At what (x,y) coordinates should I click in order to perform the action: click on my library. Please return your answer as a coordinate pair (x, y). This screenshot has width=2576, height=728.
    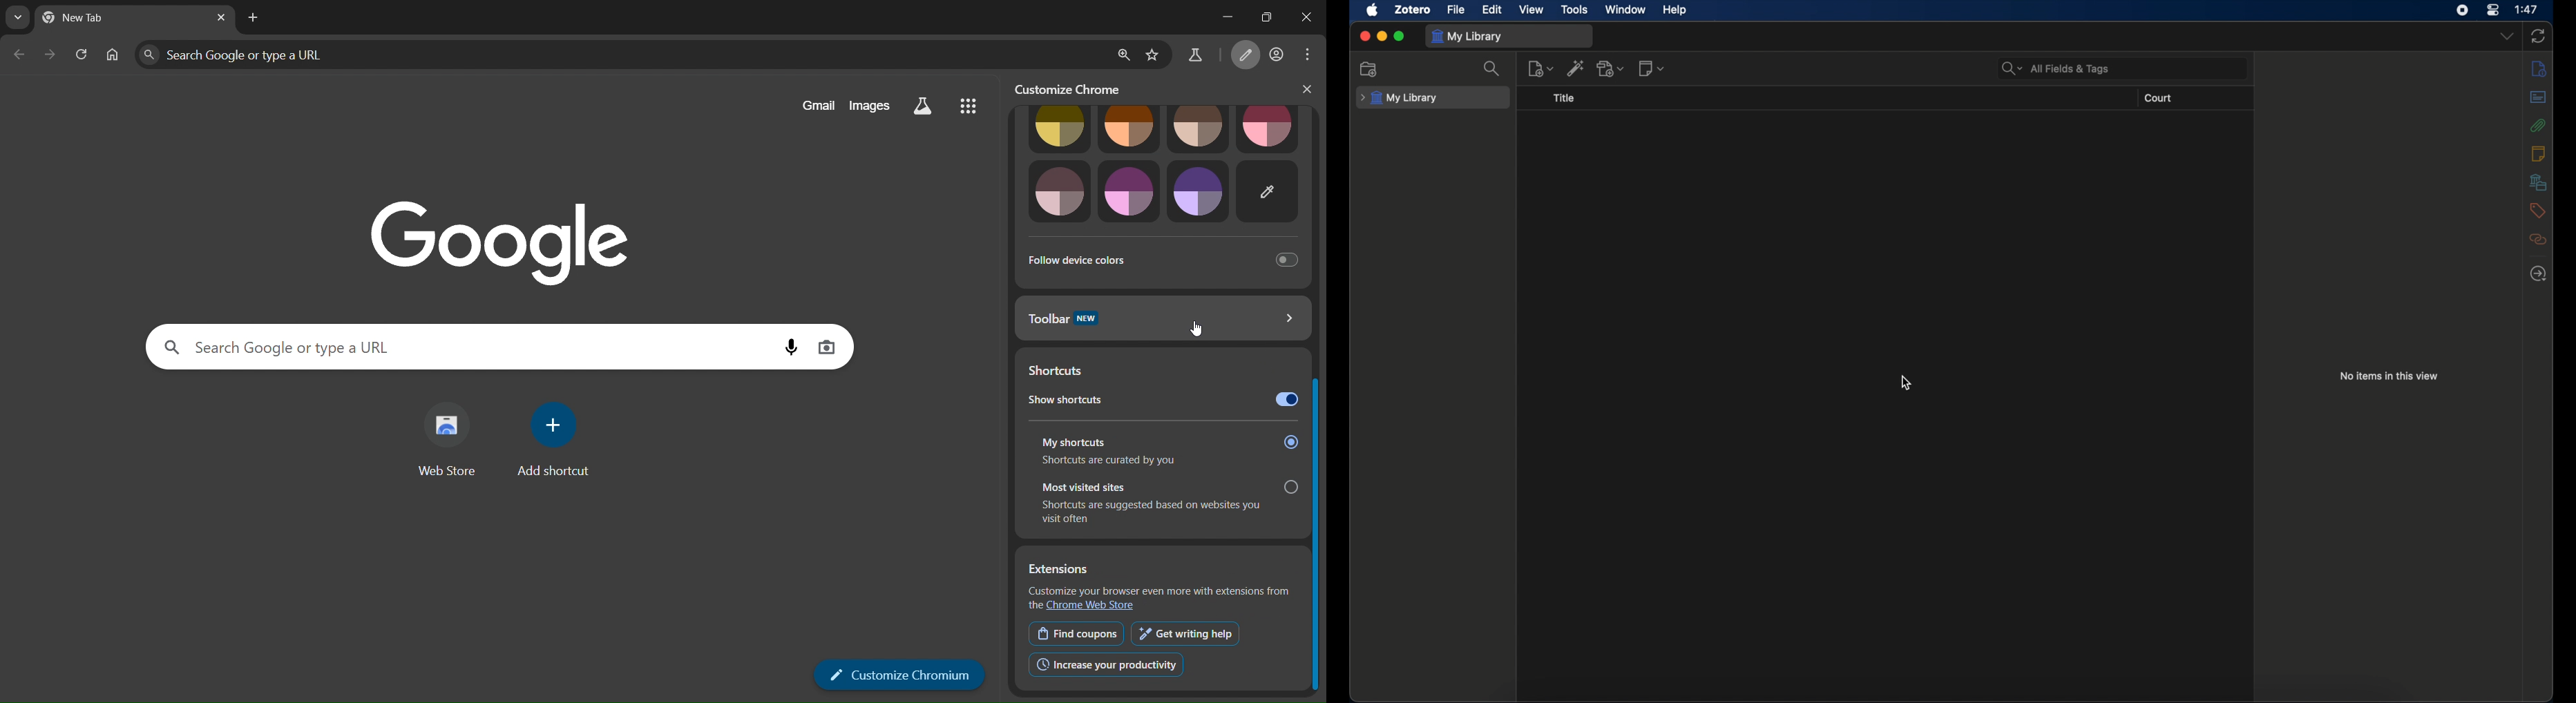
    Looking at the image, I should click on (1402, 98).